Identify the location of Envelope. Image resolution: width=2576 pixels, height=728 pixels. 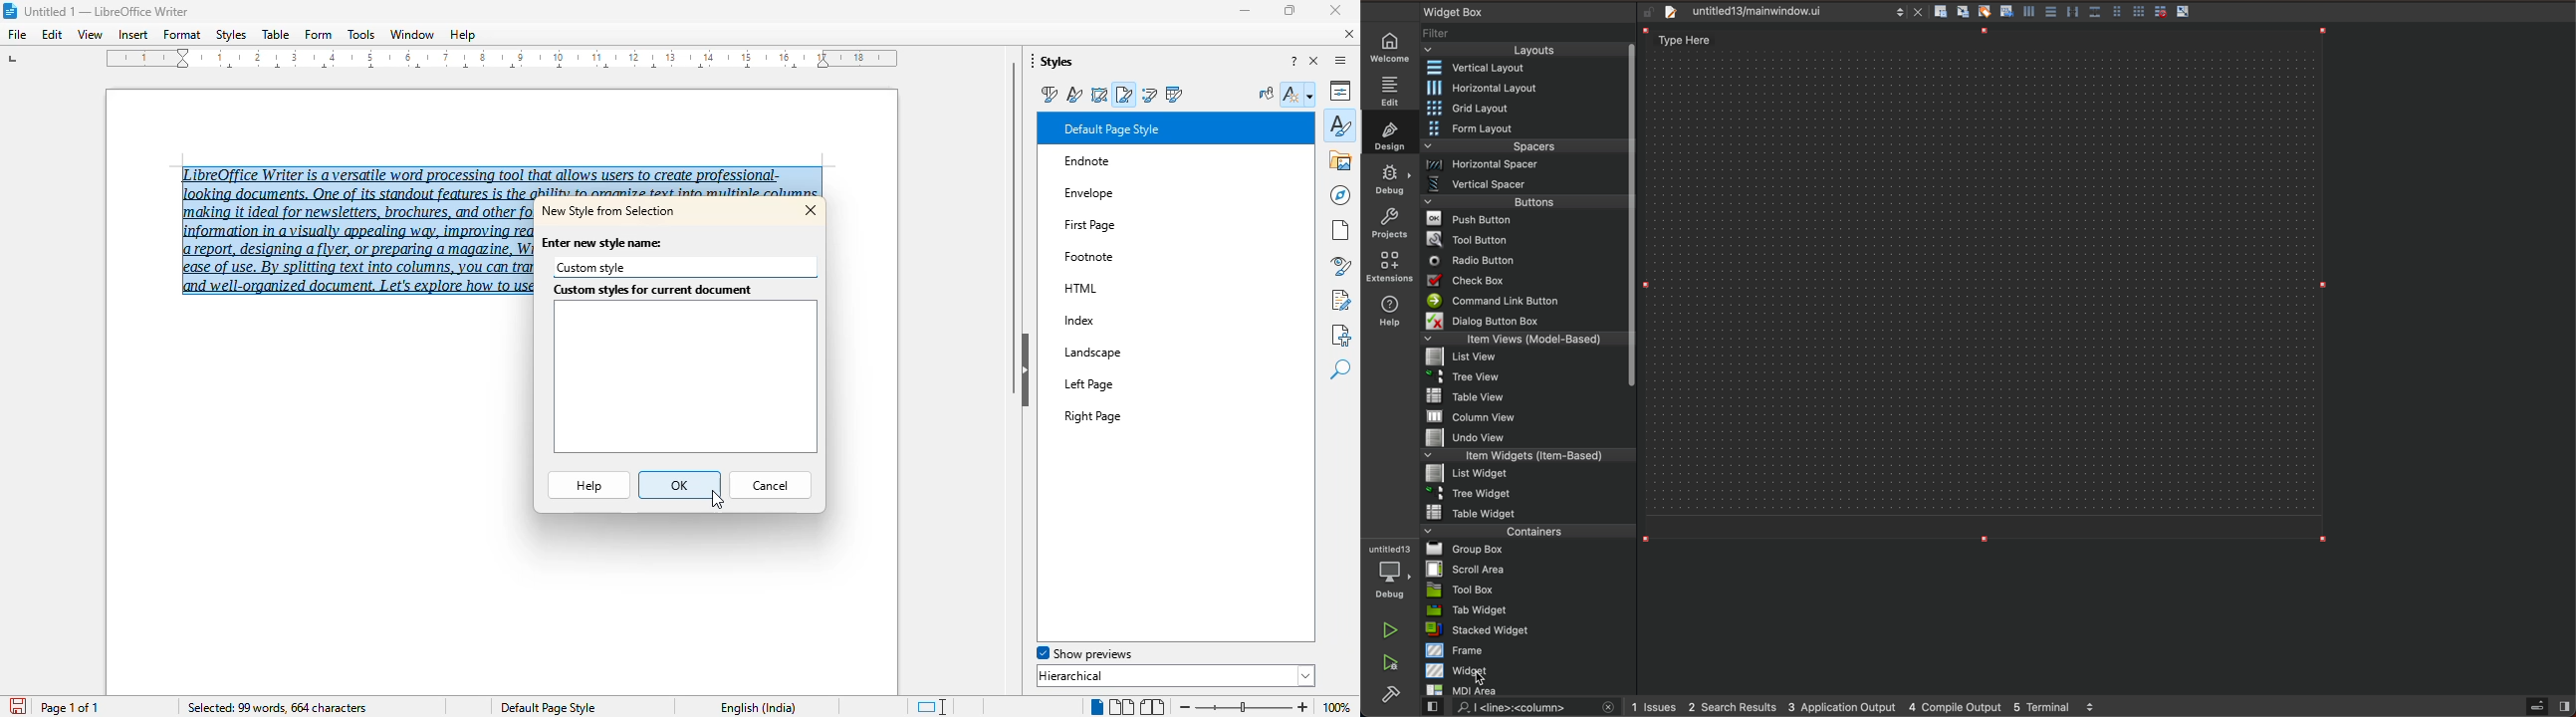
(1131, 189).